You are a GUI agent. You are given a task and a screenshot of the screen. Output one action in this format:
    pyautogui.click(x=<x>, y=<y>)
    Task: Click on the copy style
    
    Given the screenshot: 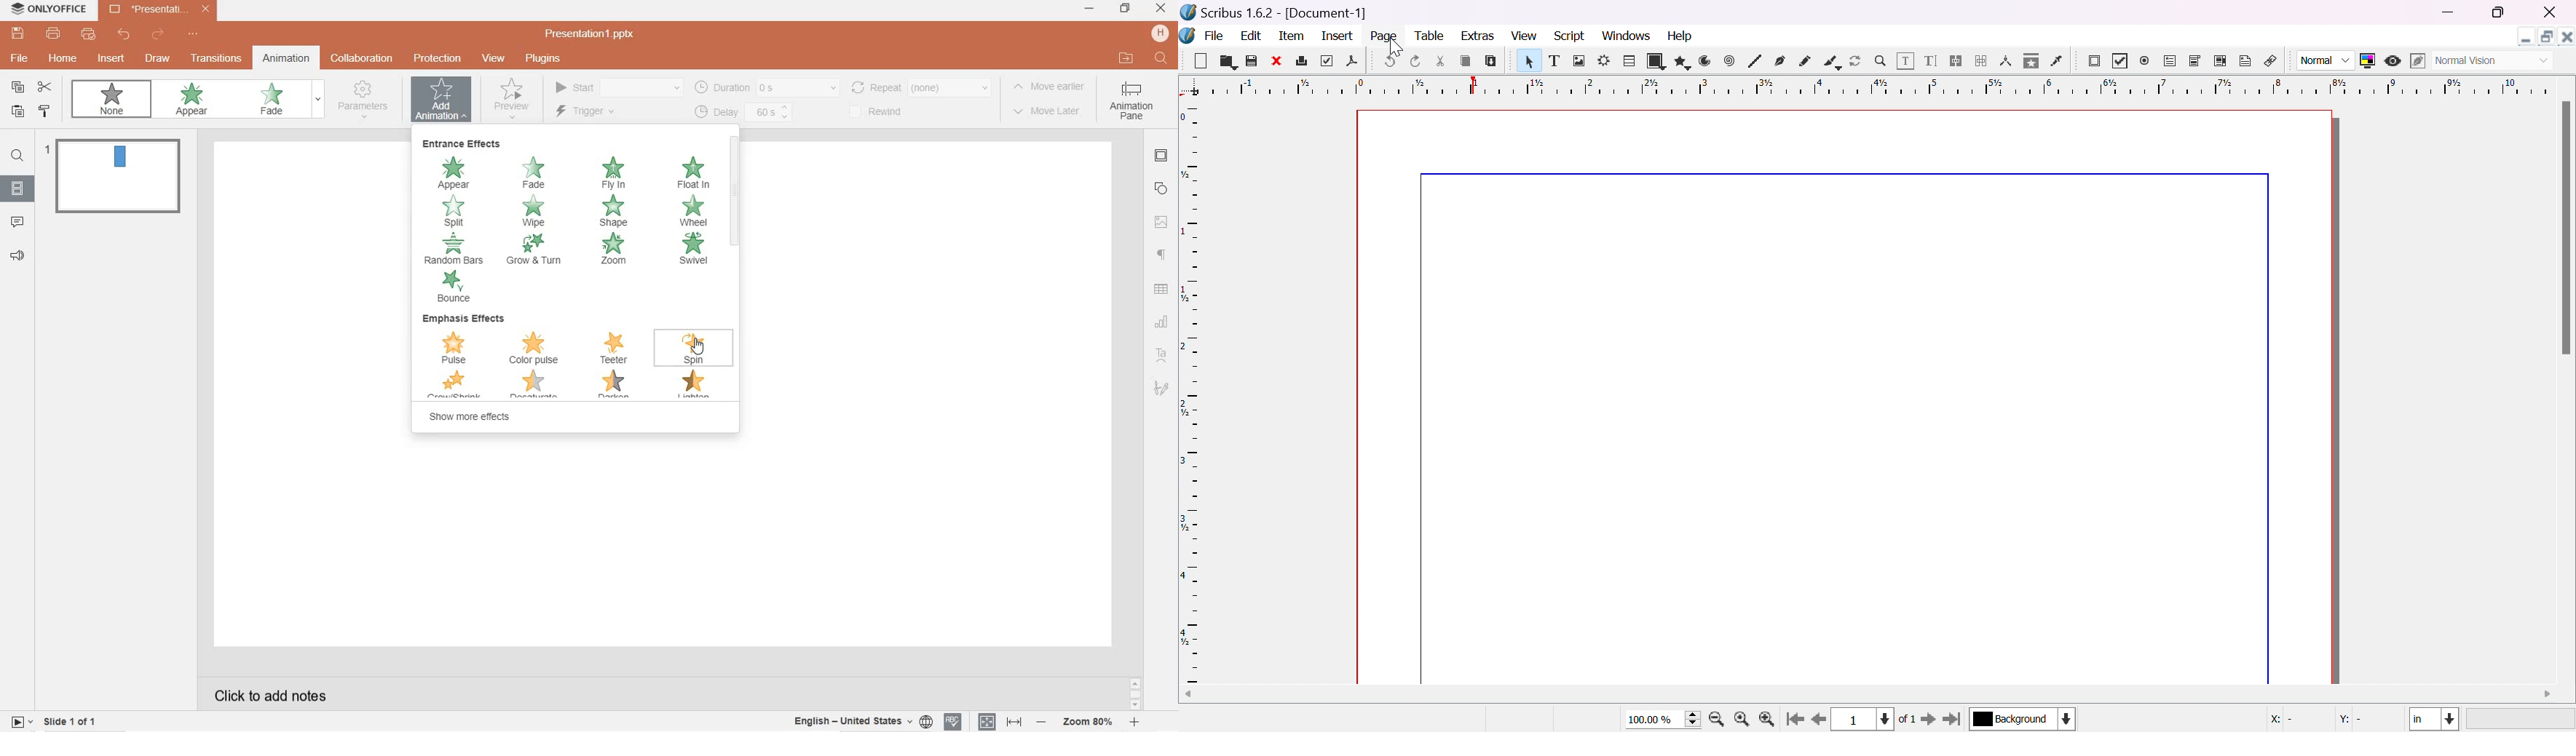 What is the action you would take?
    pyautogui.click(x=46, y=113)
    